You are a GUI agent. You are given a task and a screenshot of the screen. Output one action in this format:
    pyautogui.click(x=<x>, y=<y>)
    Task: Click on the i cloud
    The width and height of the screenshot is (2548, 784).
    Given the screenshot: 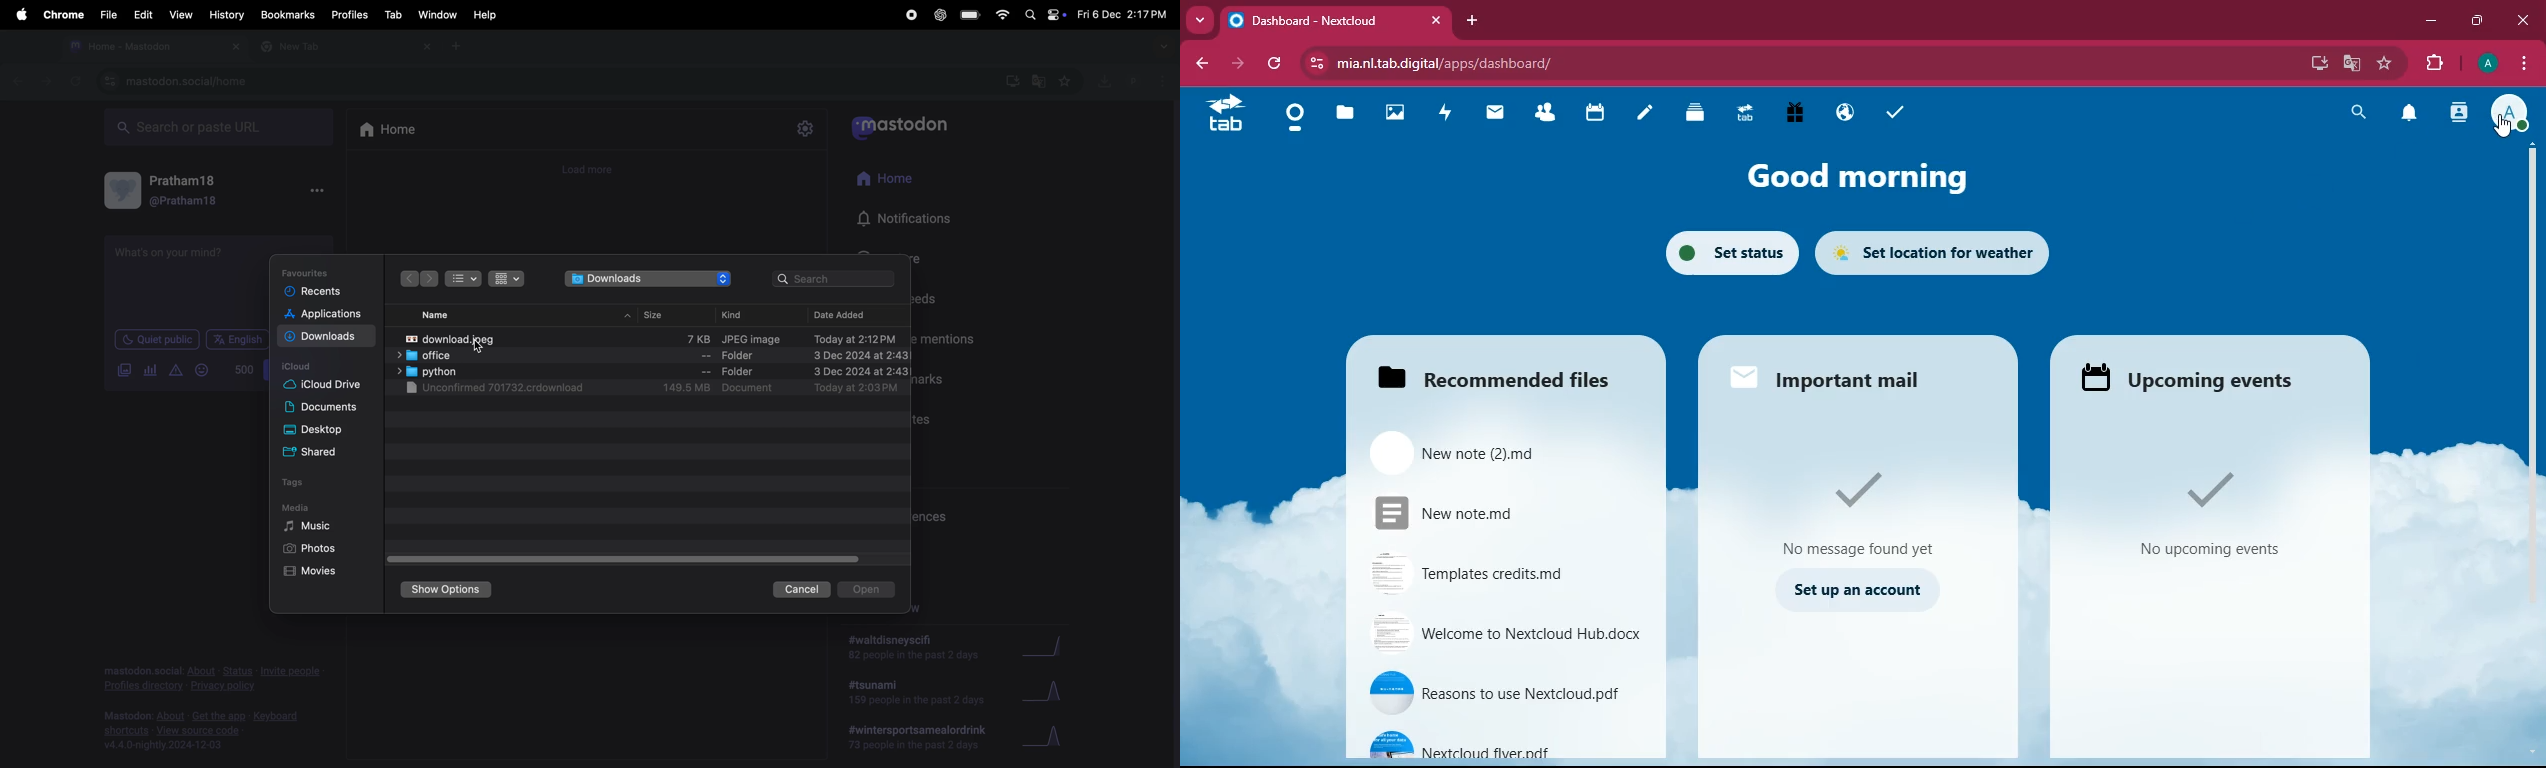 What is the action you would take?
    pyautogui.click(x=301, y=366)
    